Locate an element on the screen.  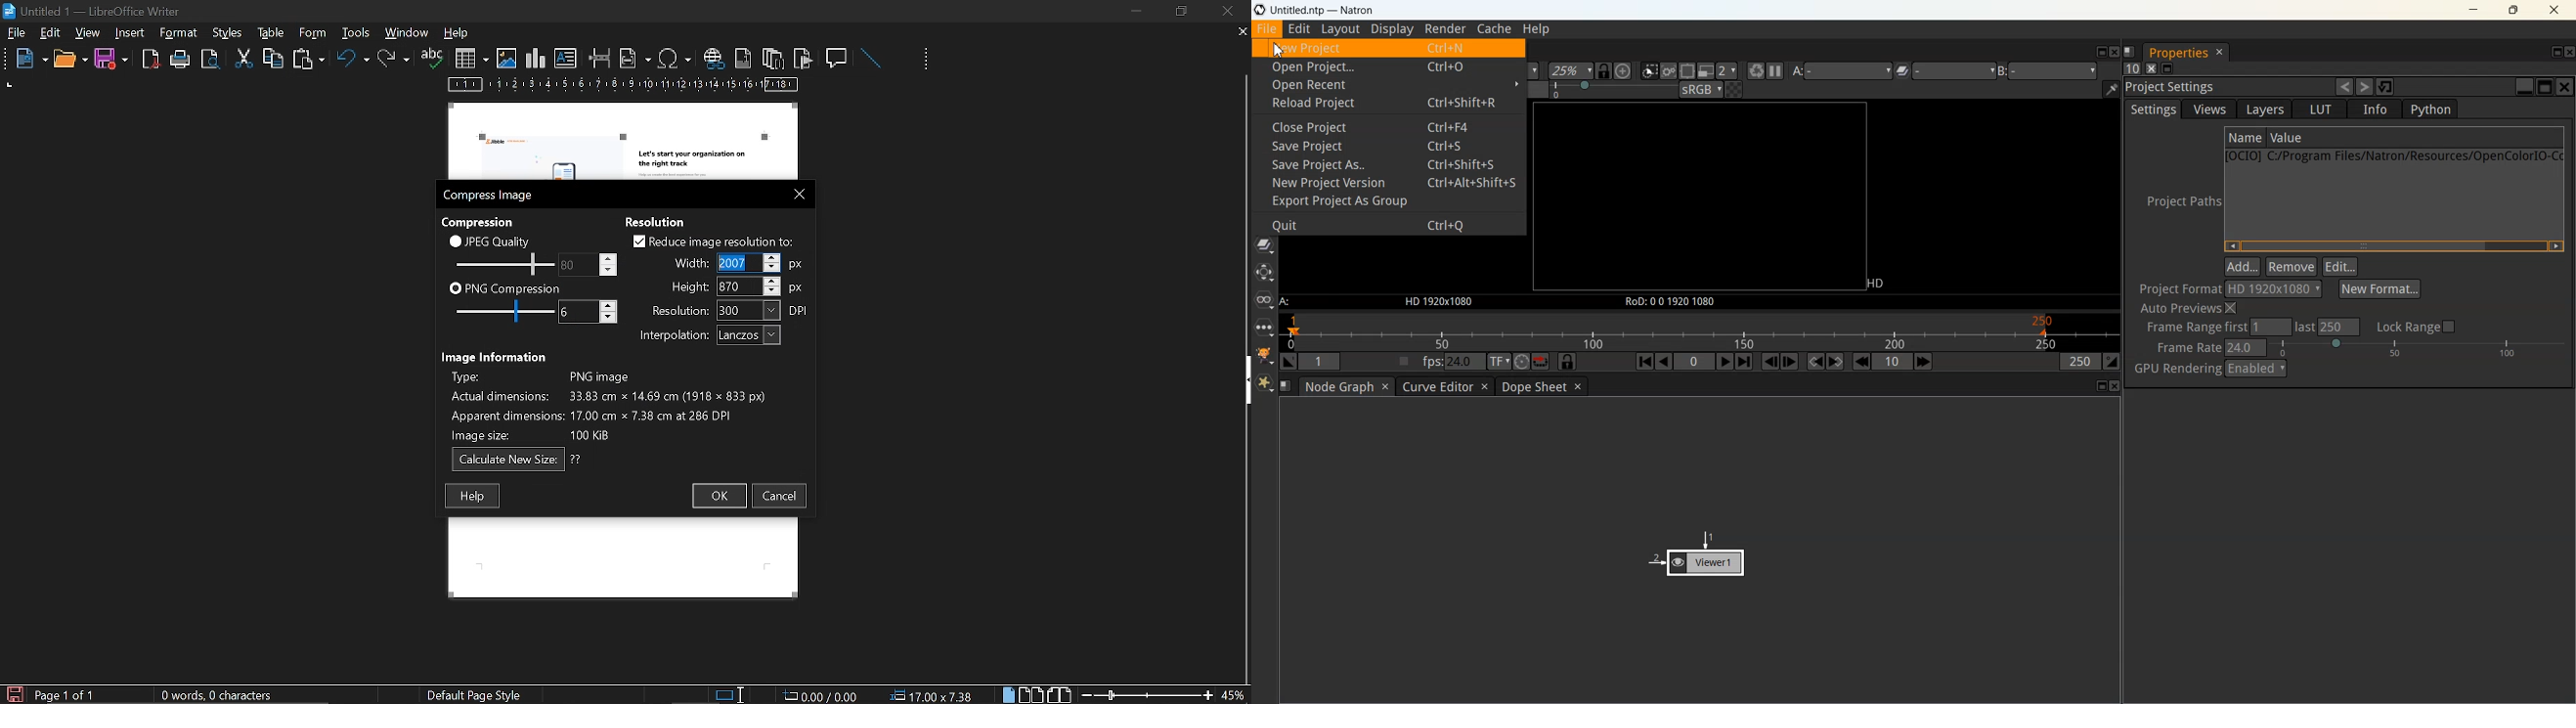
form is located at coordinates (358, 32).